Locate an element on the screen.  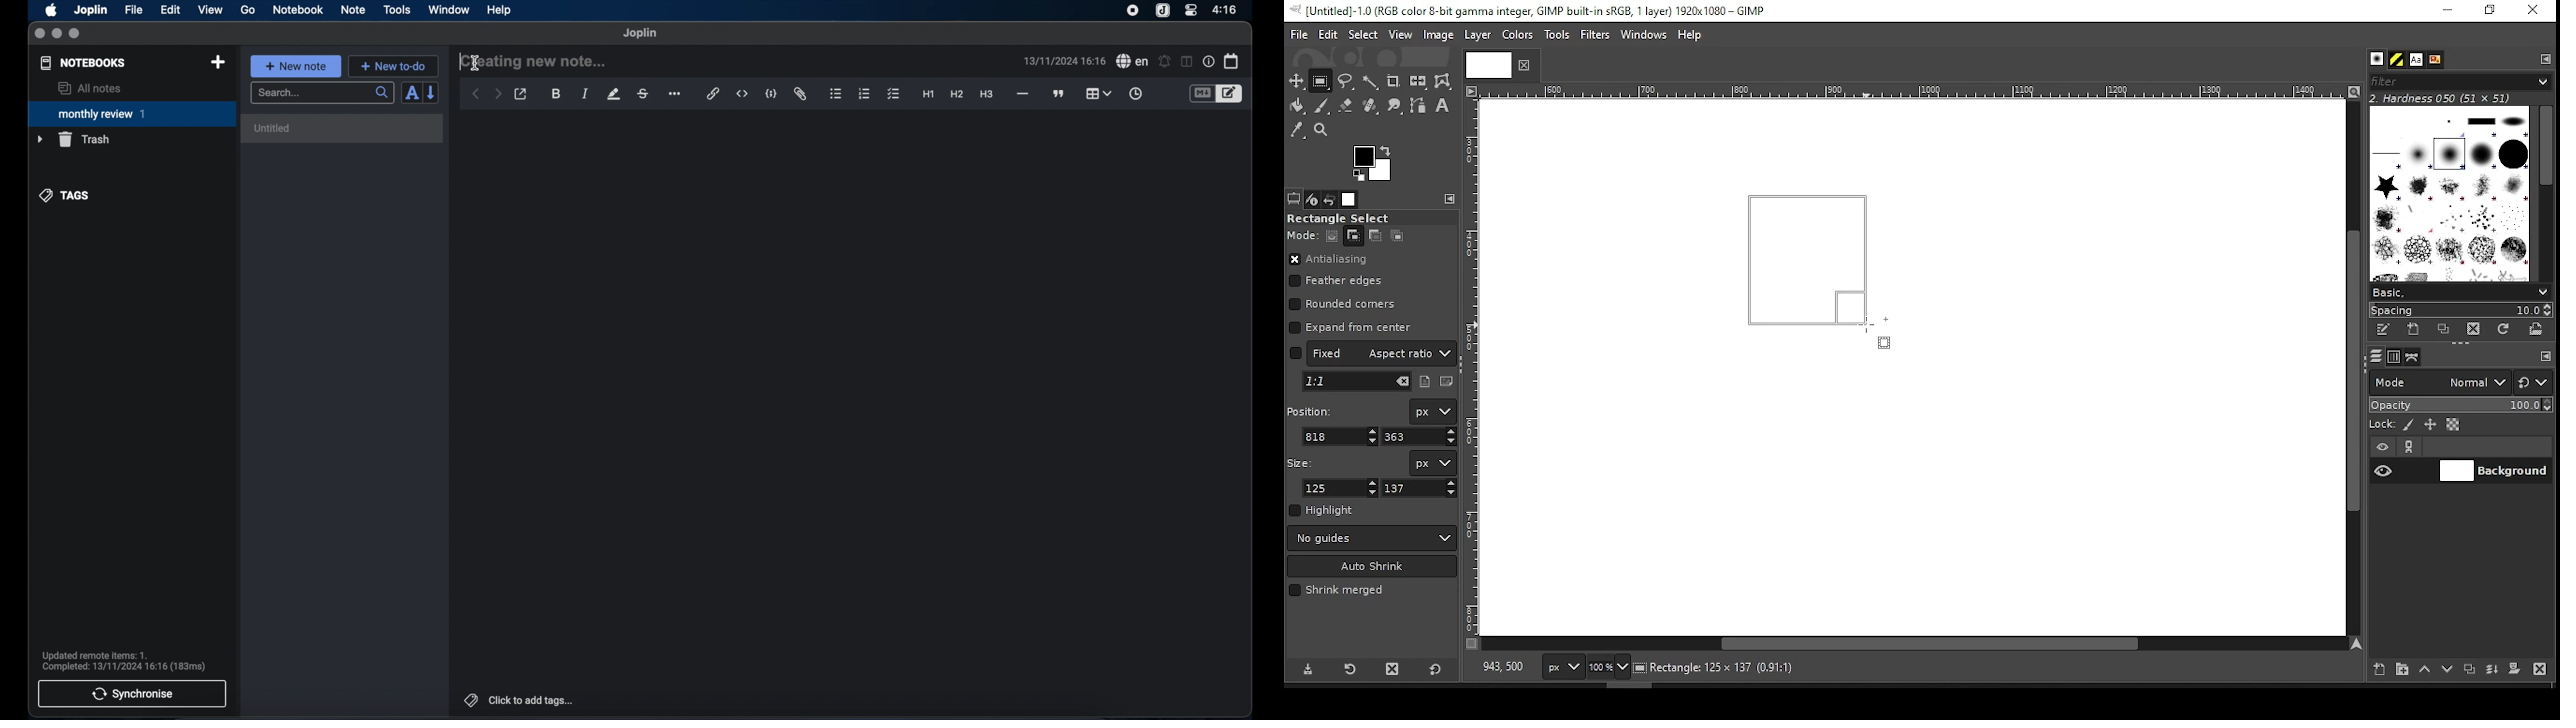
images is located at coordinates (1350, 200).